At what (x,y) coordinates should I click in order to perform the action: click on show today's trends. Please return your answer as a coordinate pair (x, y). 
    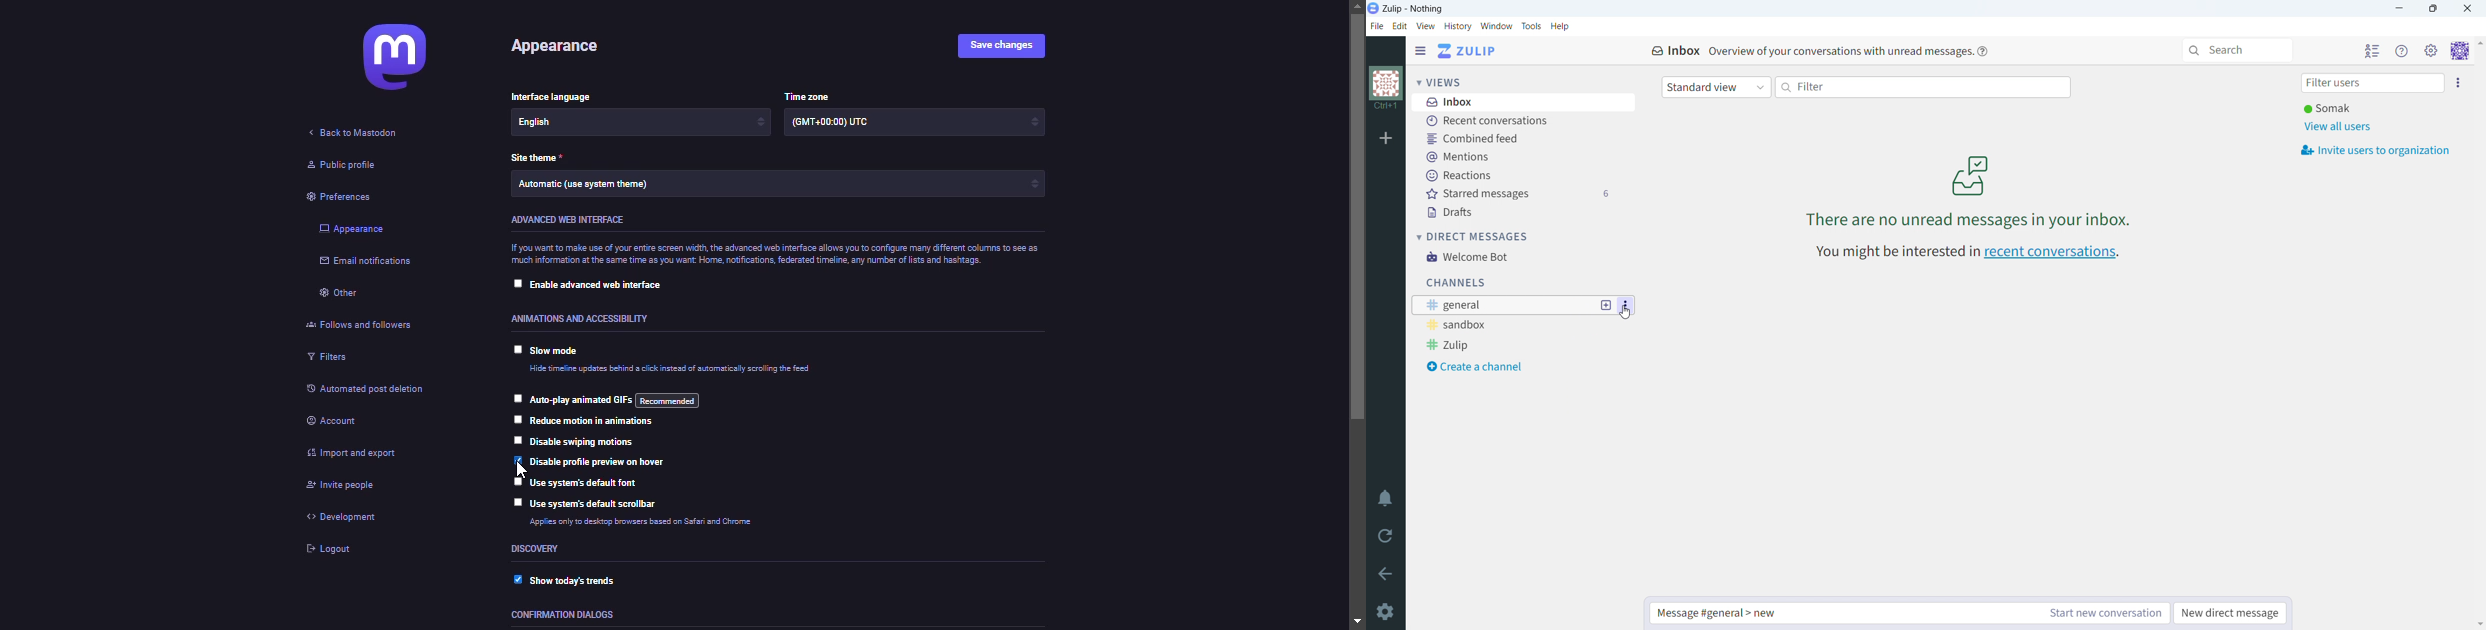
    Looking at the image, I should click on (584, 579).